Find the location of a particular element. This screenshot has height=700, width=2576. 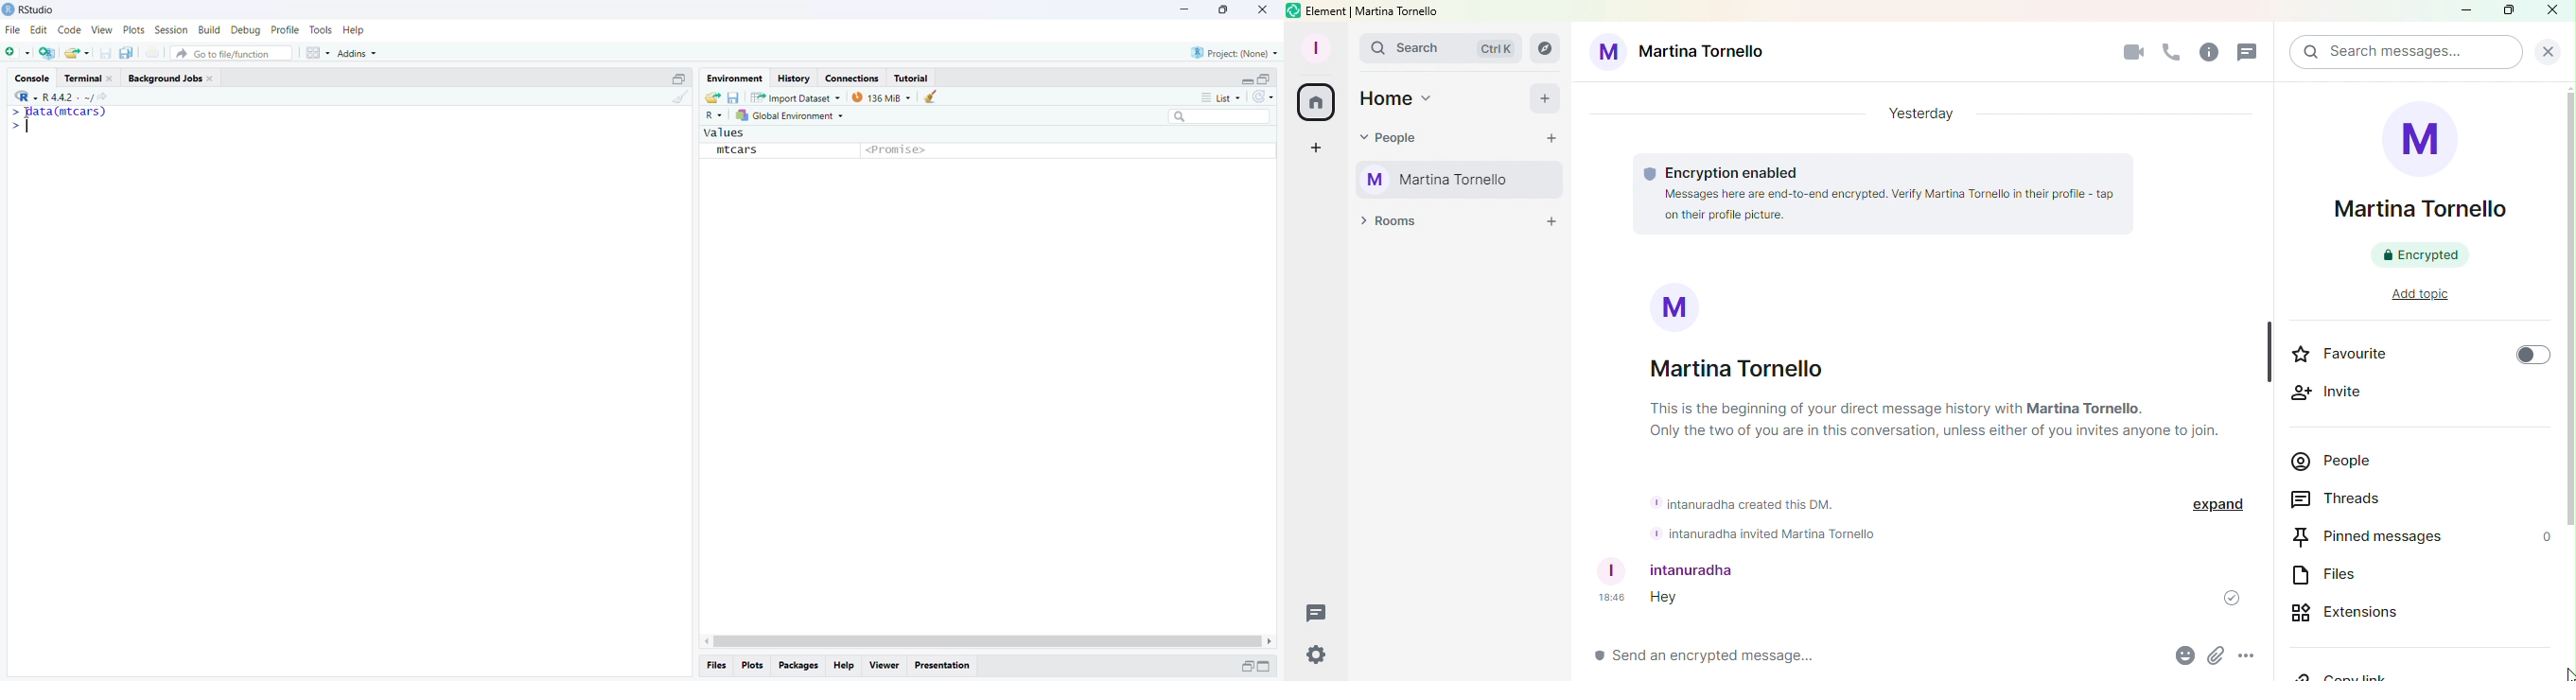

Minimize is located at coordinates (1245, 666).